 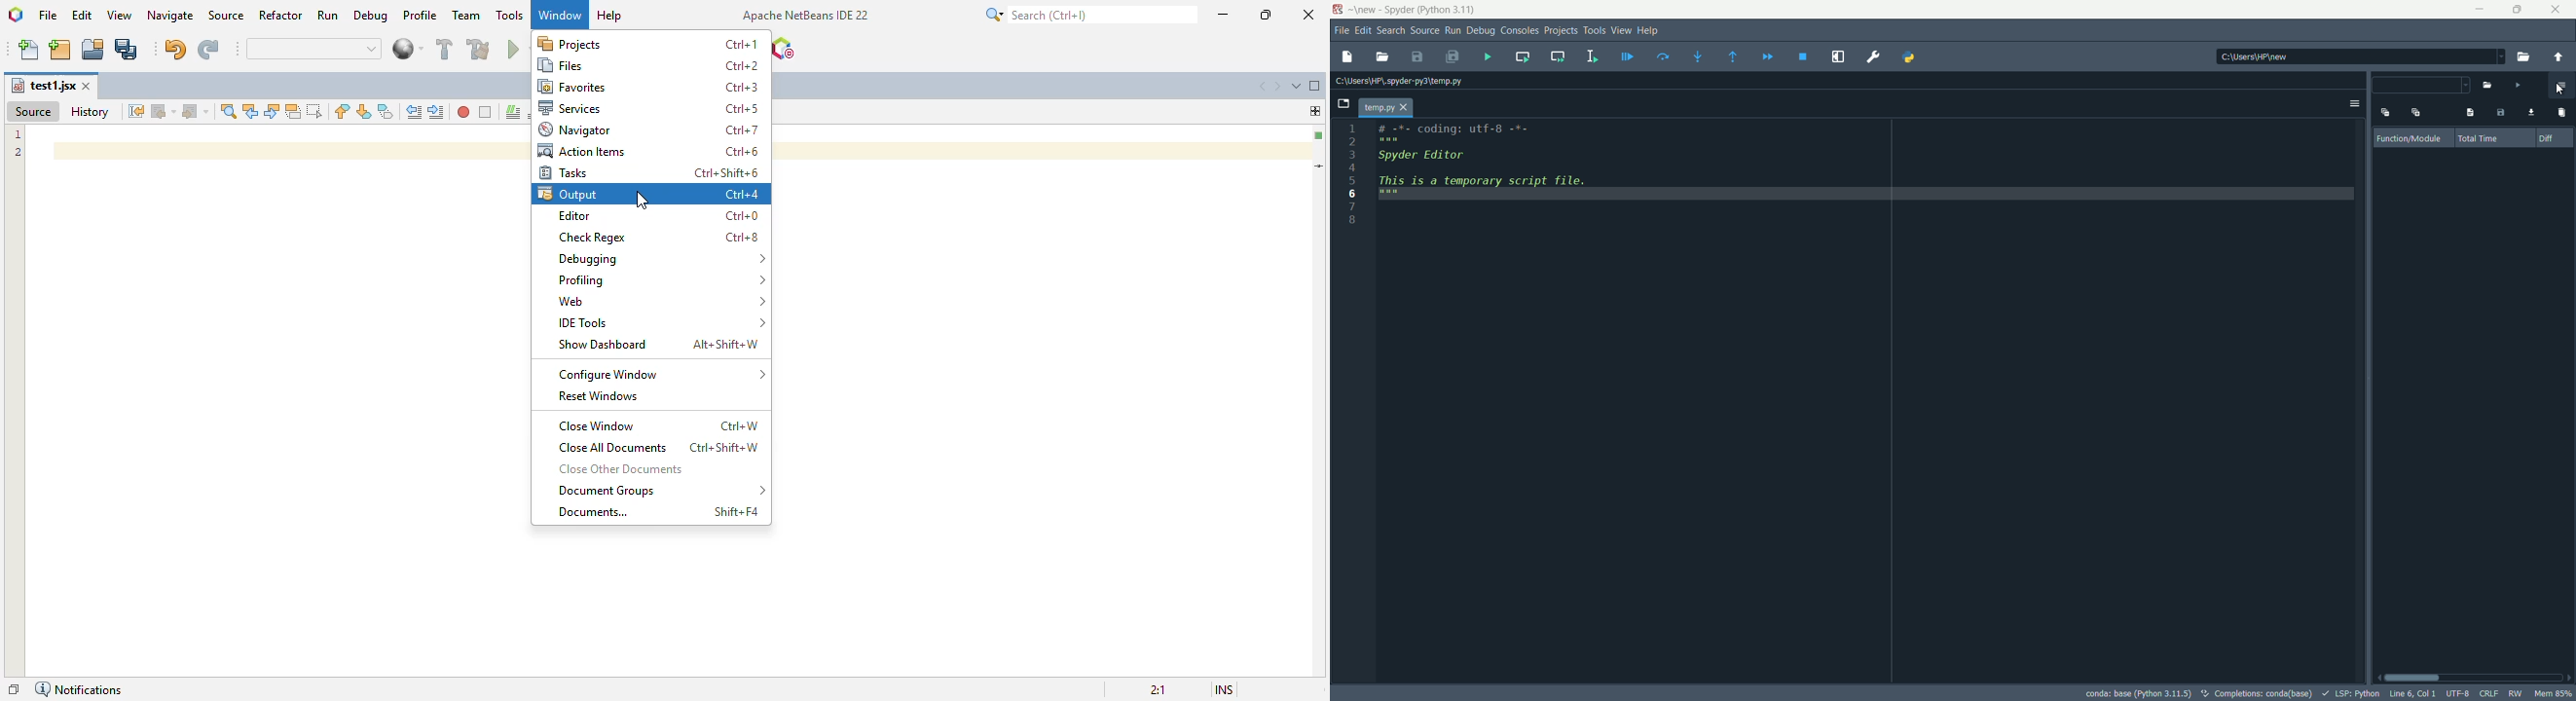 I want to click on c:\users\hp\new, so click(x=2252, y=56).